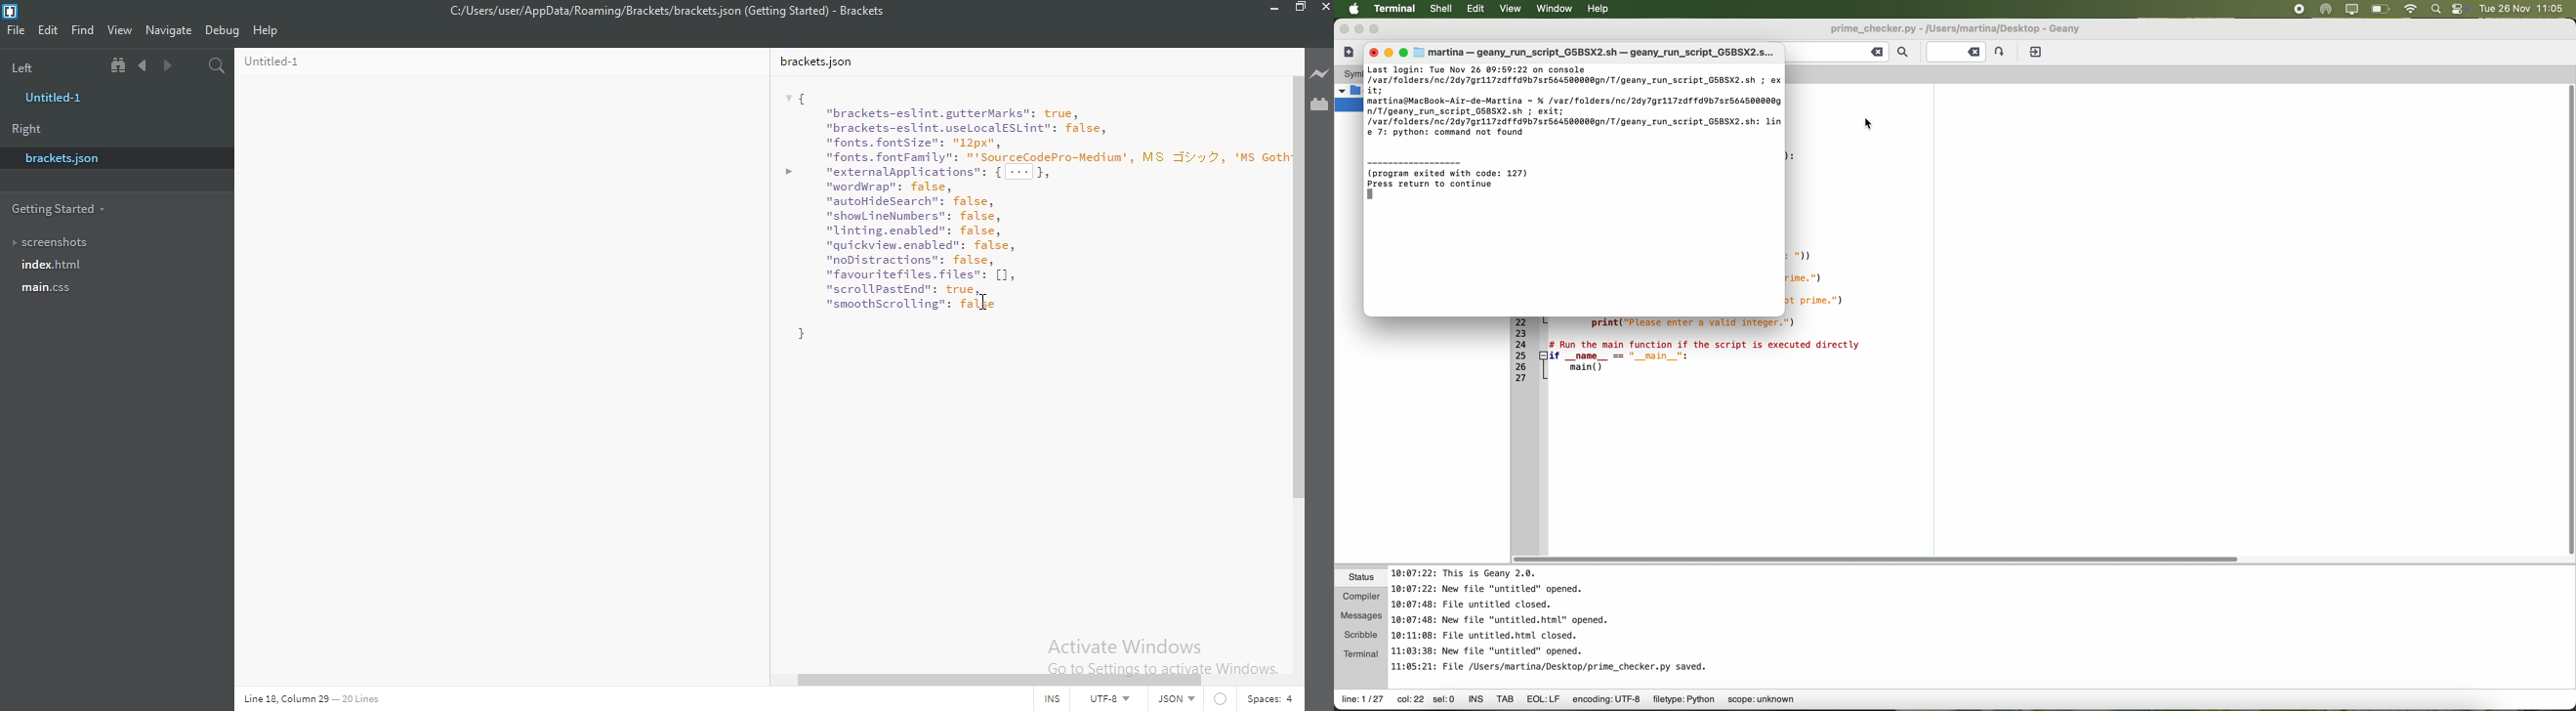  What do you see at coordinates (45, 65) in the screenshot?
I see `Left` at bounding box center [45, 65].